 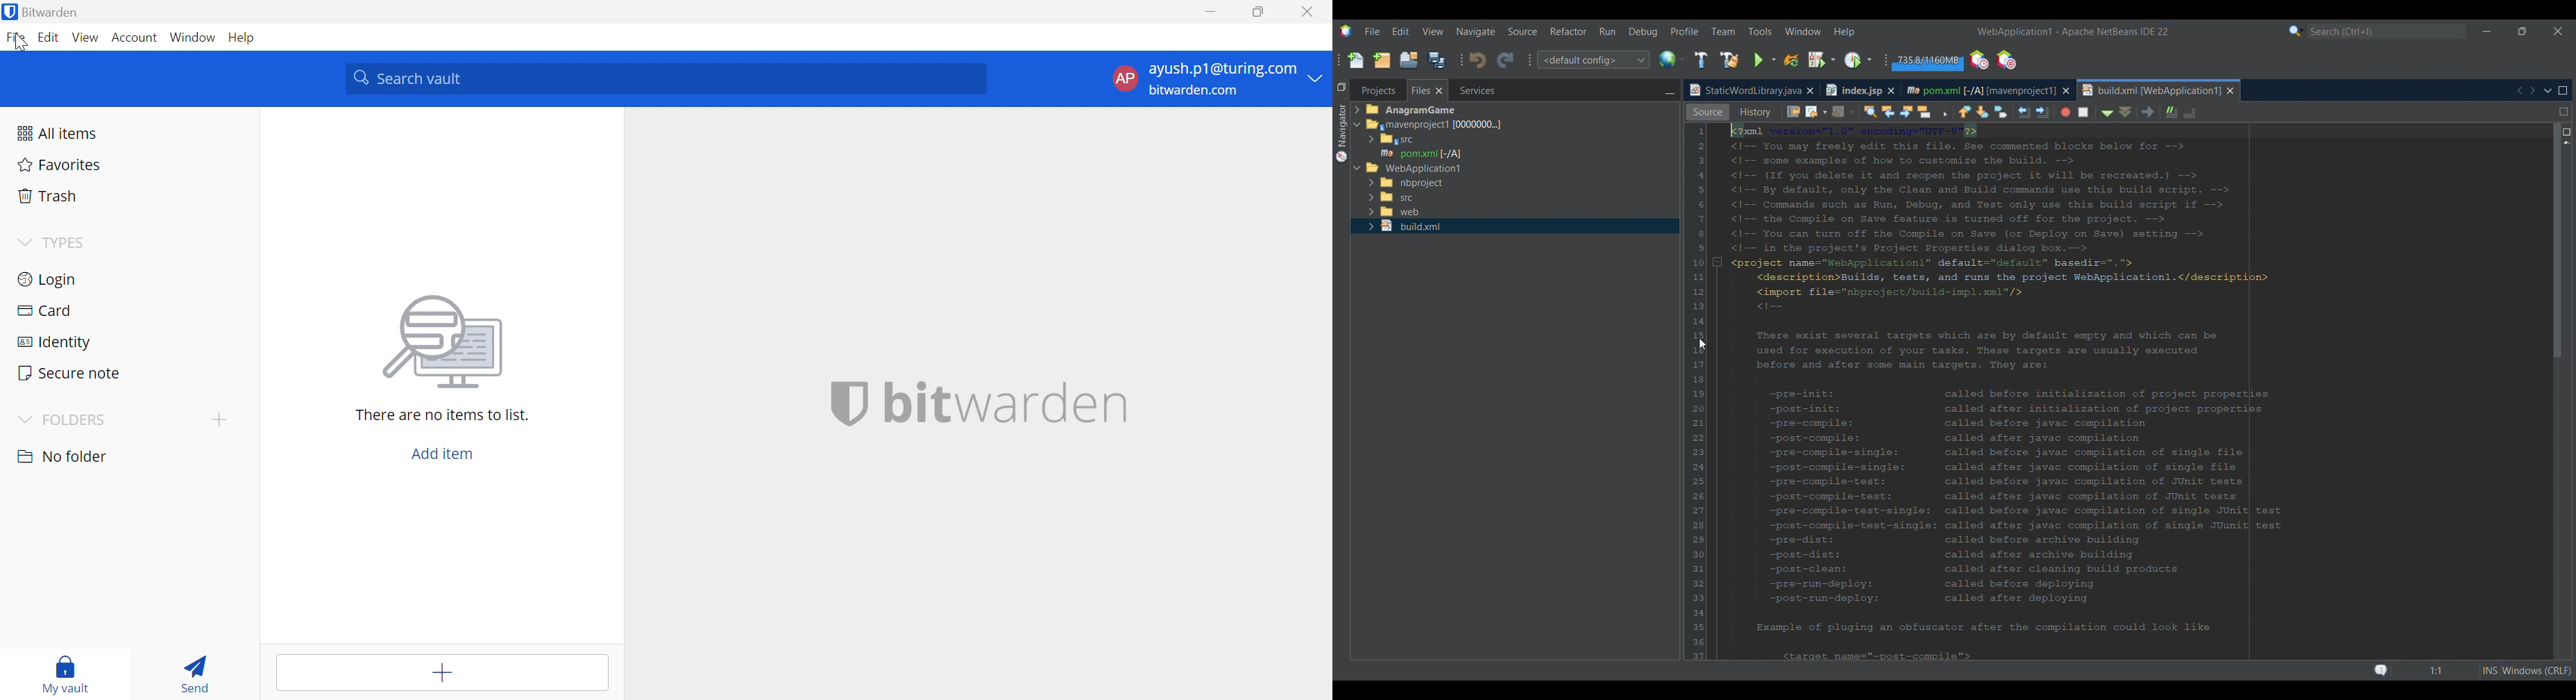 I want to click on Card, so click(x=44, y=308).